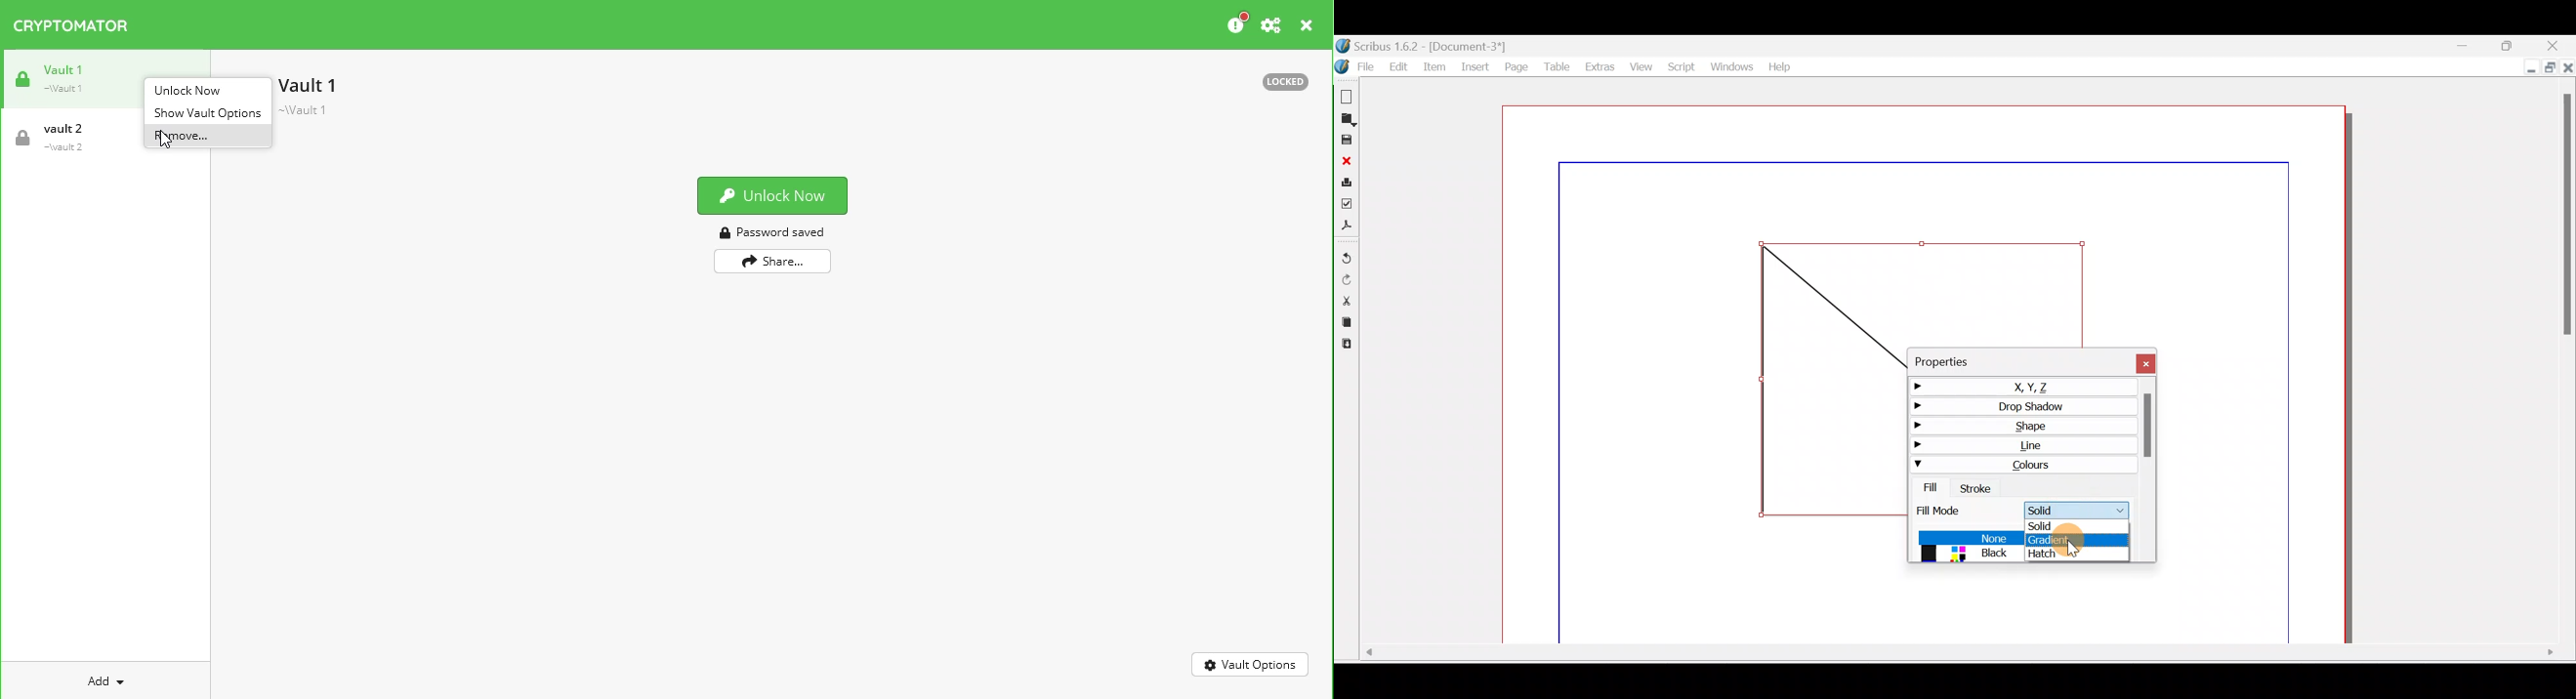 The height and width of the screenshot is (700, 2576). What do you see at coordinates (1348, 118) in the screenshot?
I see `Open` at bounding box center [1348, 118].